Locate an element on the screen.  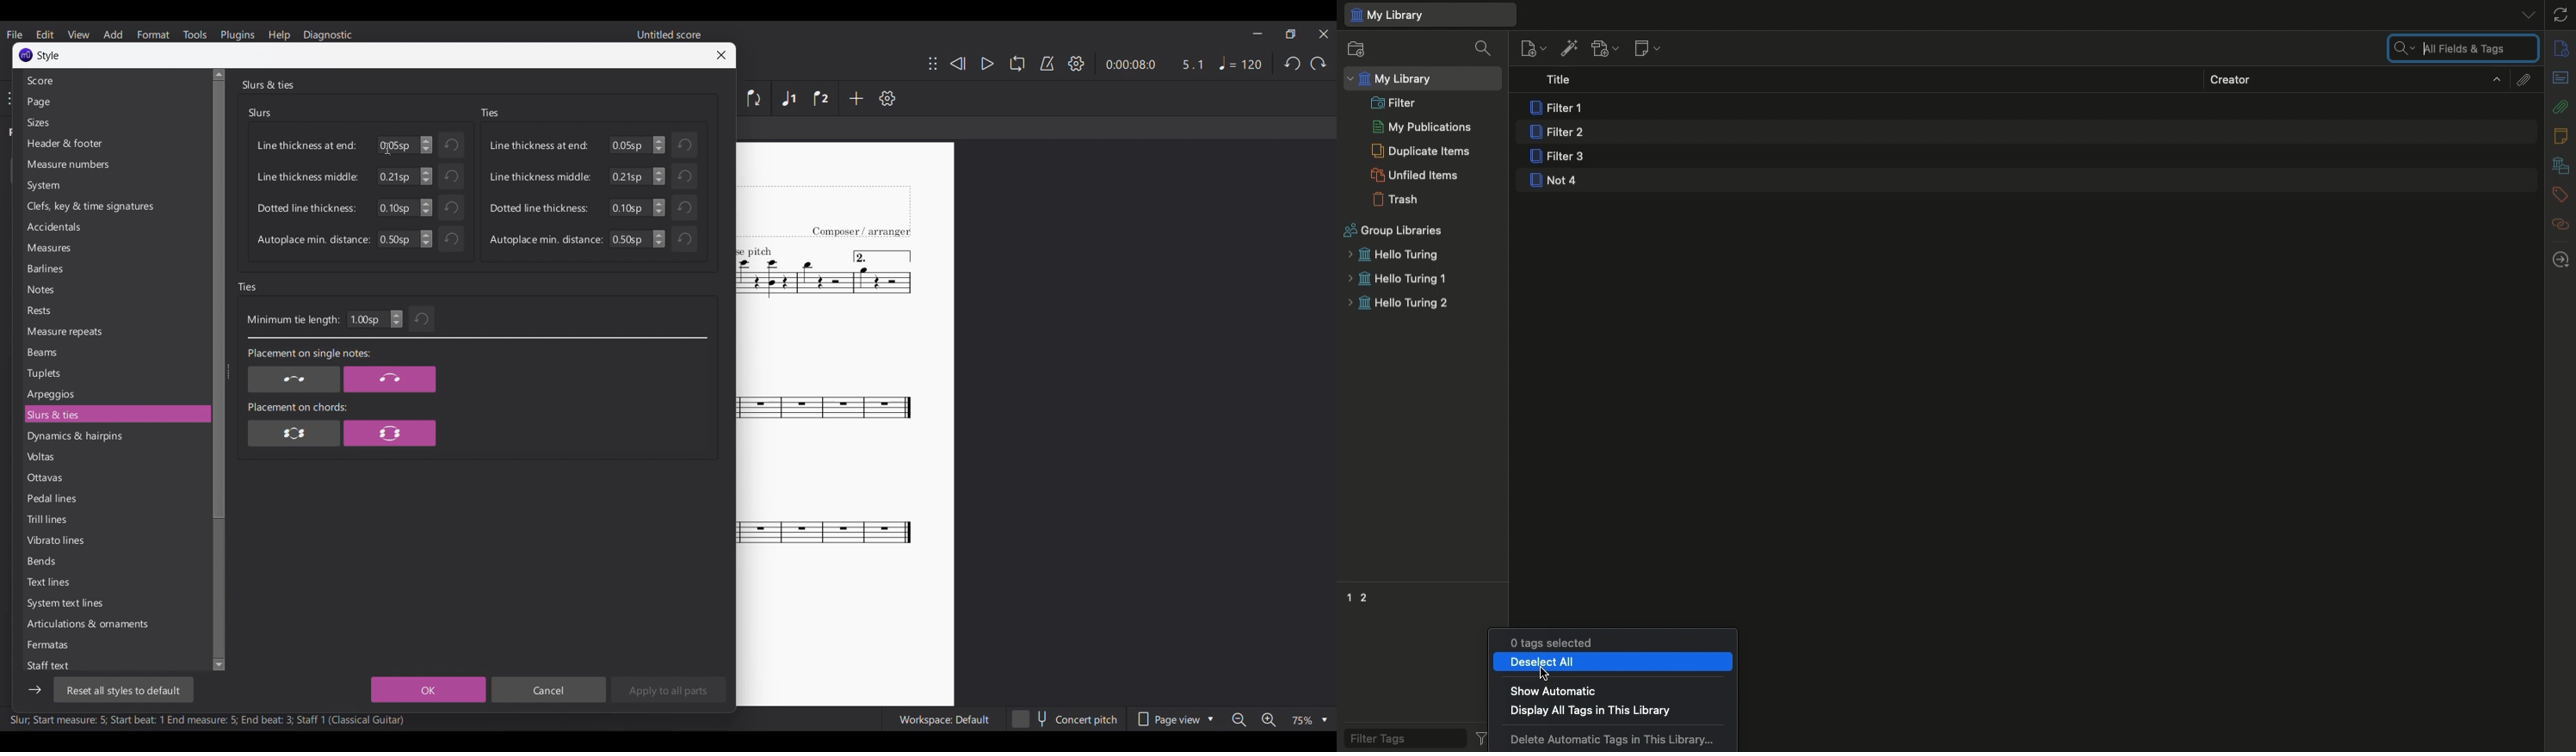
Input line thickness middle is located at coordinates (630, 176).